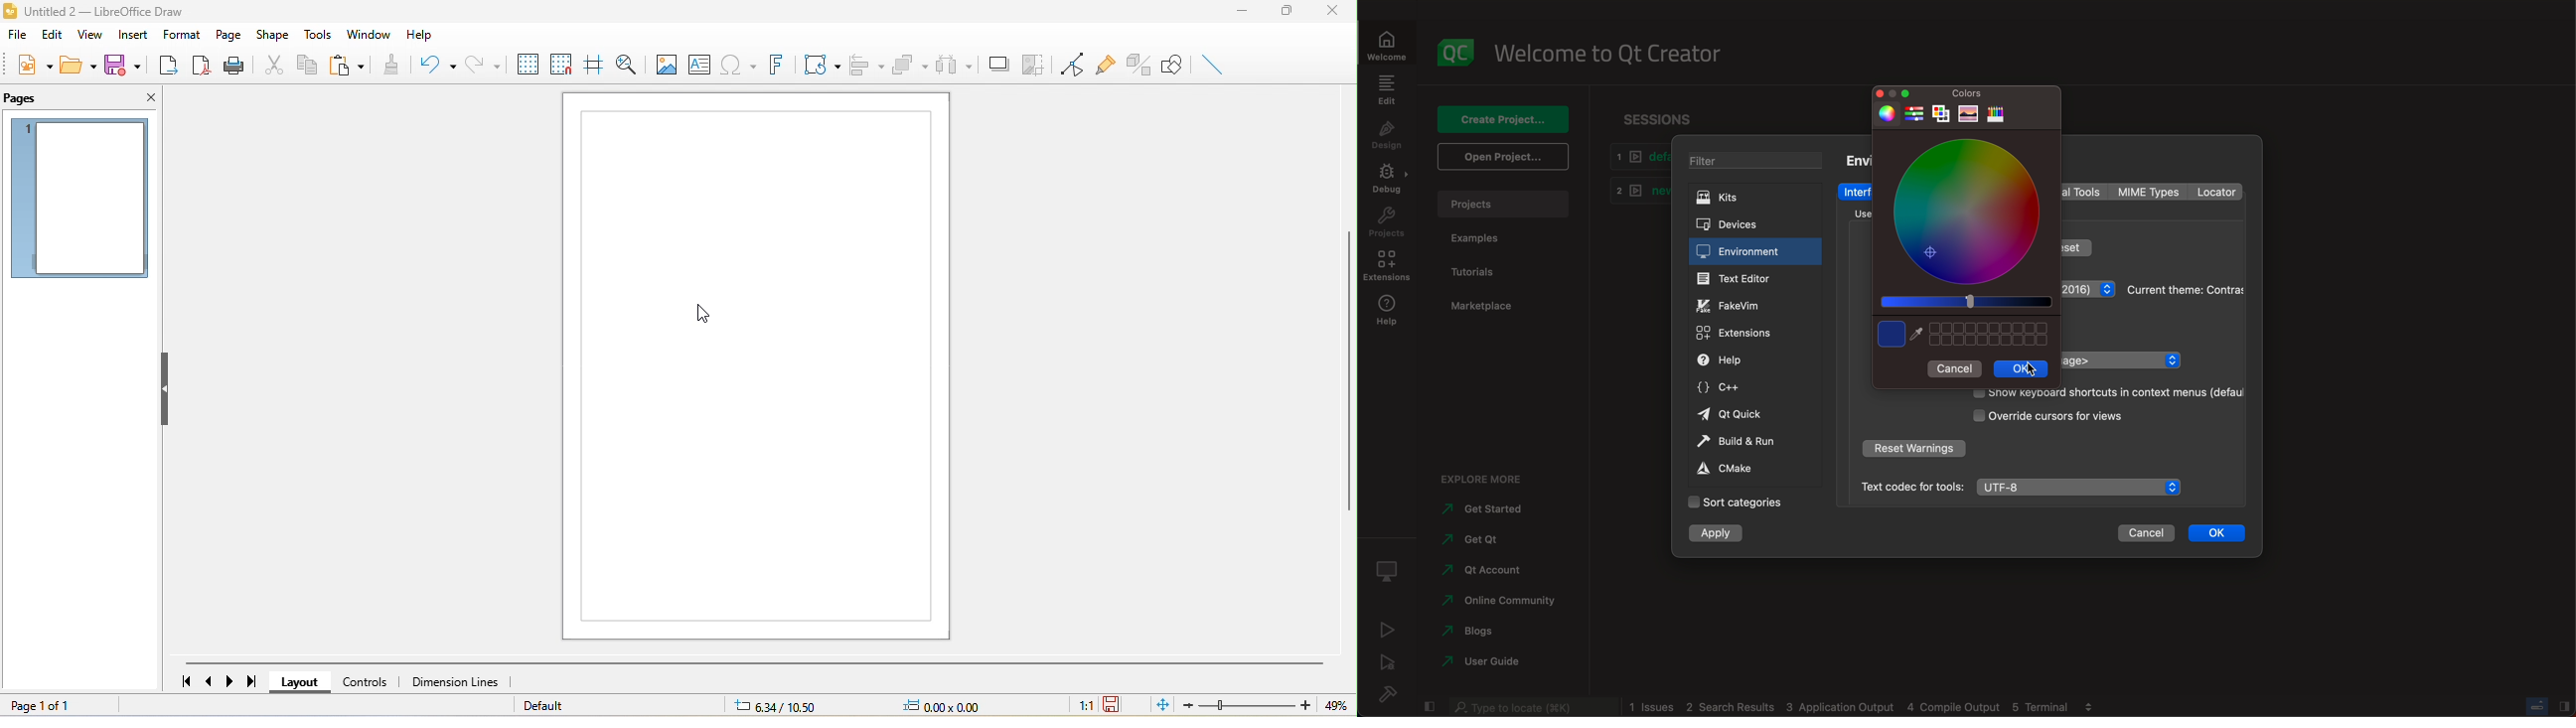  Describe the element at coordinates (232, 682) in the screenshot. I see `next page` at that location.